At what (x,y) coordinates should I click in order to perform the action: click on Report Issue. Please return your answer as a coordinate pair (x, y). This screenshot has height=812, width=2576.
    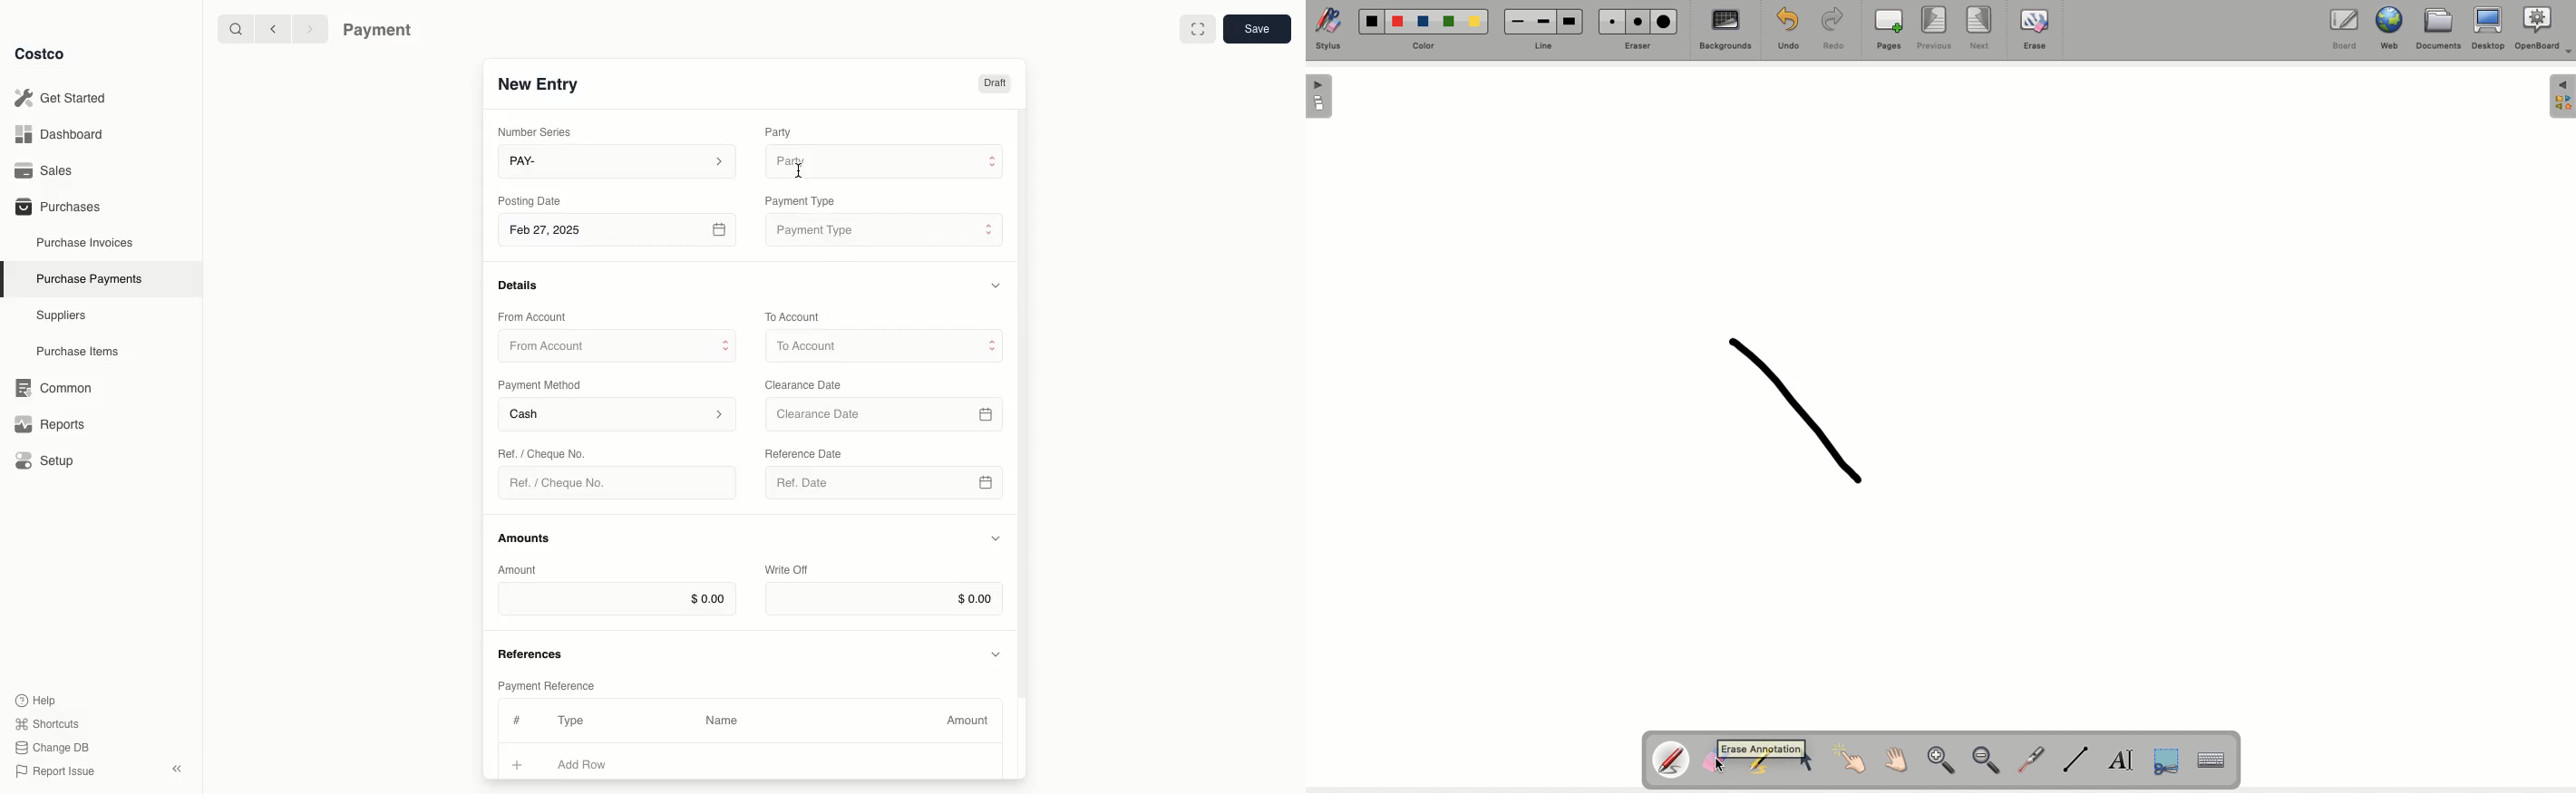
    Looking at the image, I should click on (55, 772).